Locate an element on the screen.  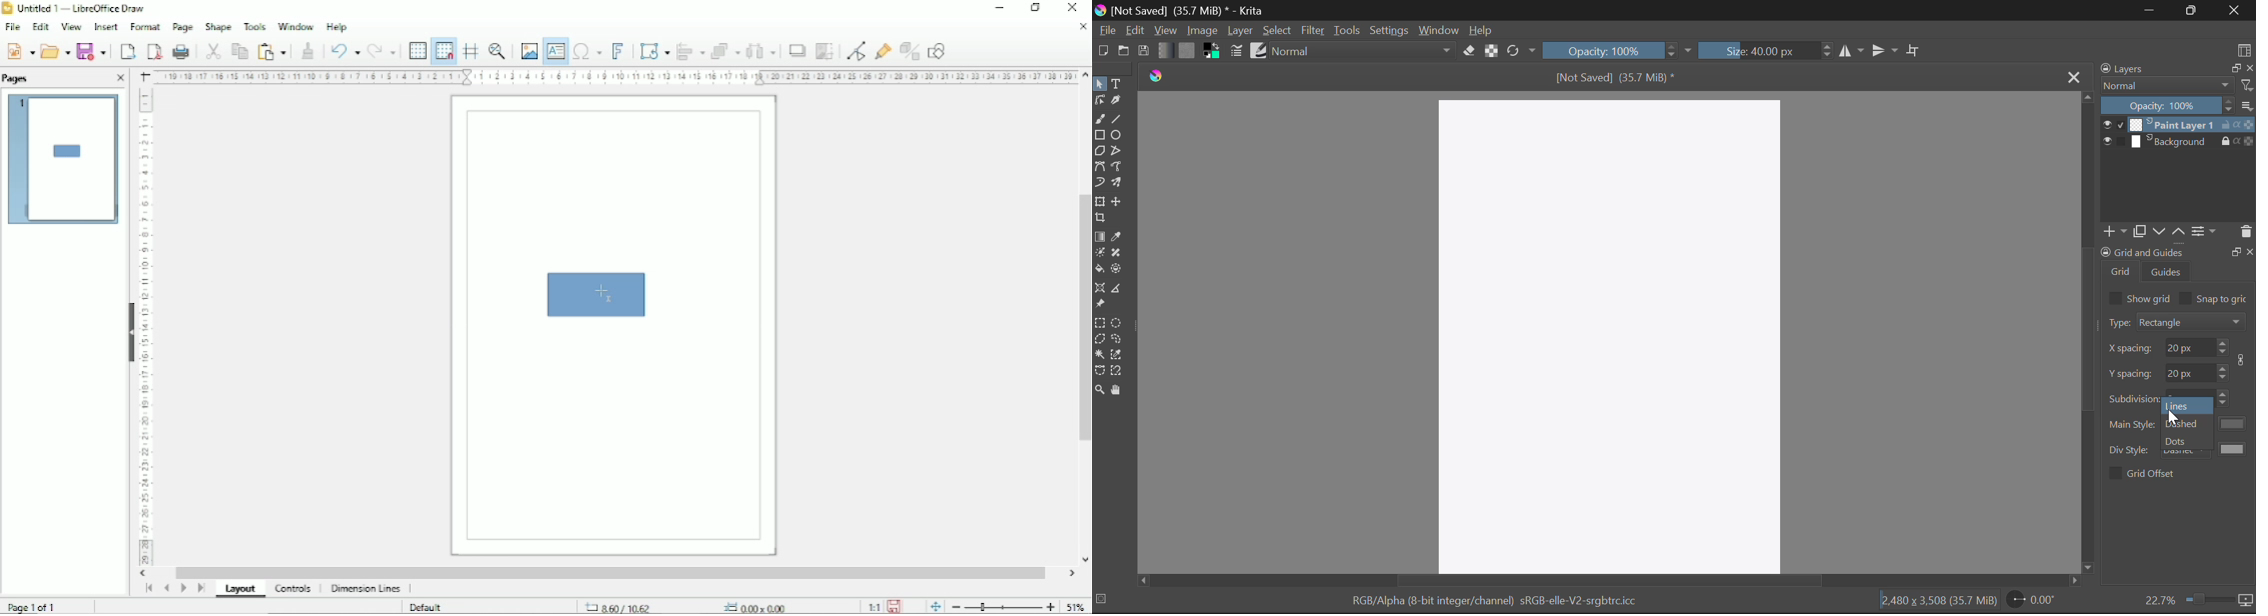
spacing y is located at coordinates (2190, 371).